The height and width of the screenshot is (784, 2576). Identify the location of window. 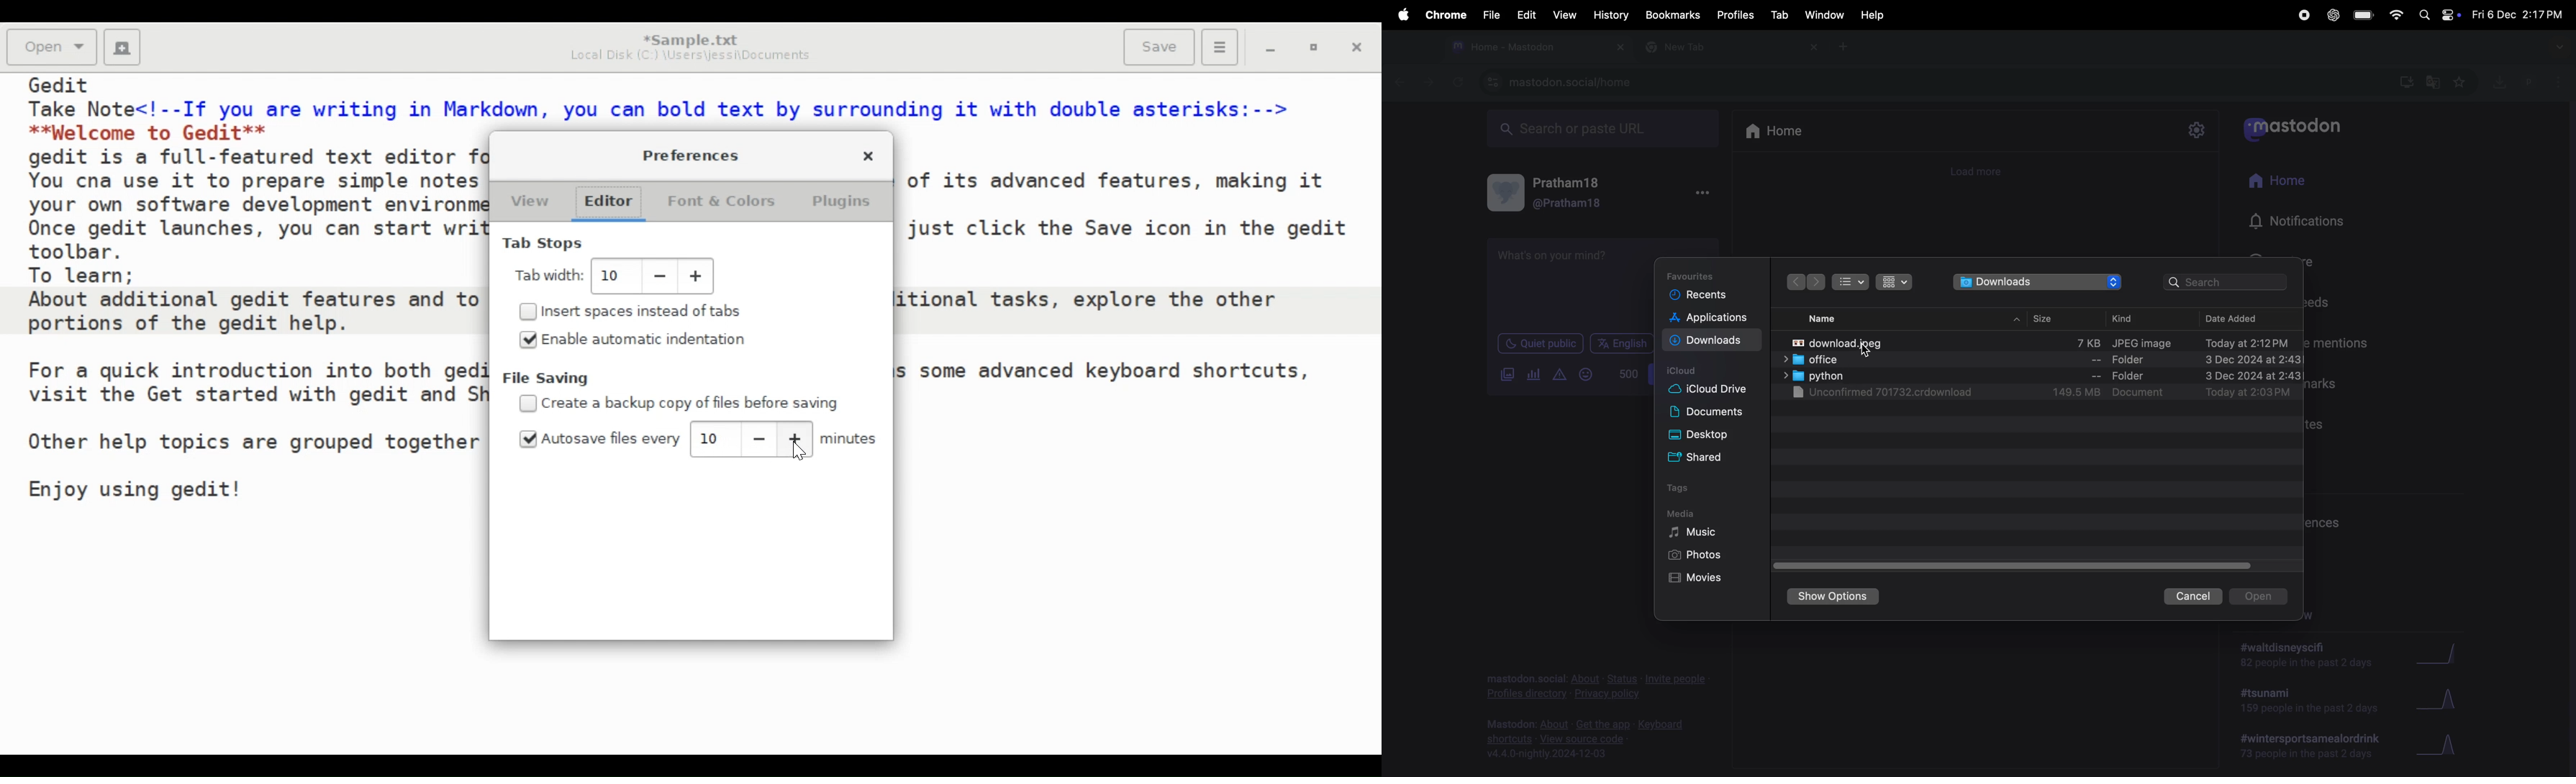
(1825, 16).